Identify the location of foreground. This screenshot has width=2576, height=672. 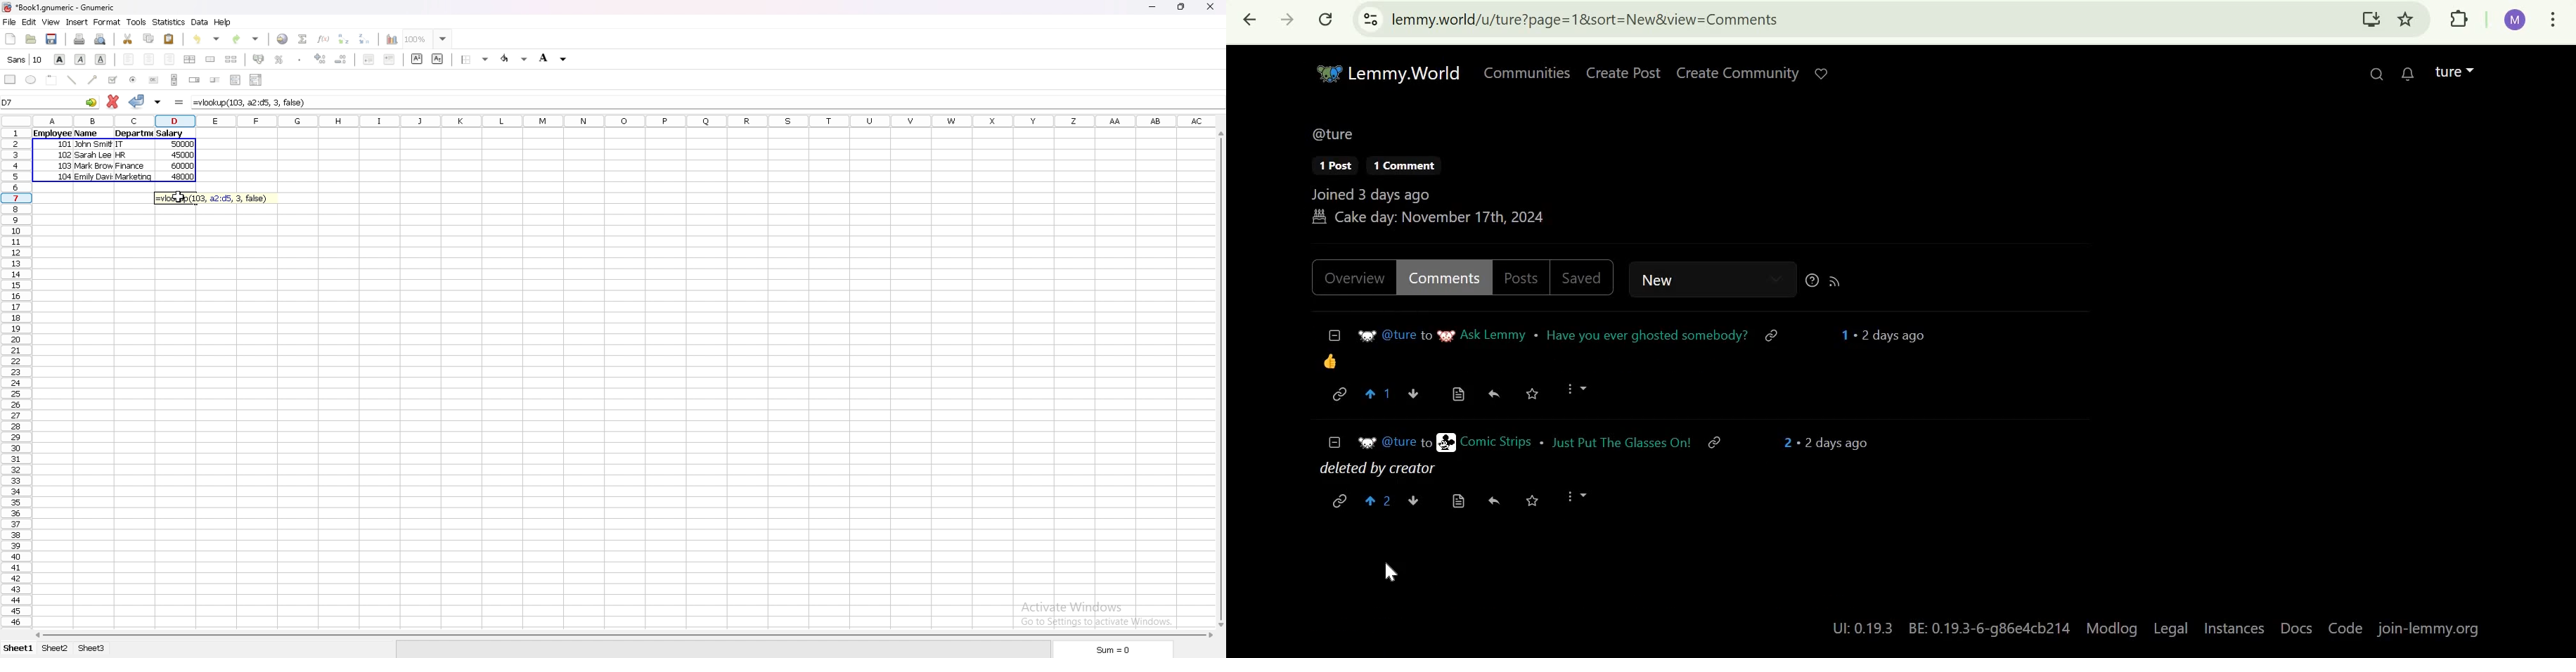
(515, 59).